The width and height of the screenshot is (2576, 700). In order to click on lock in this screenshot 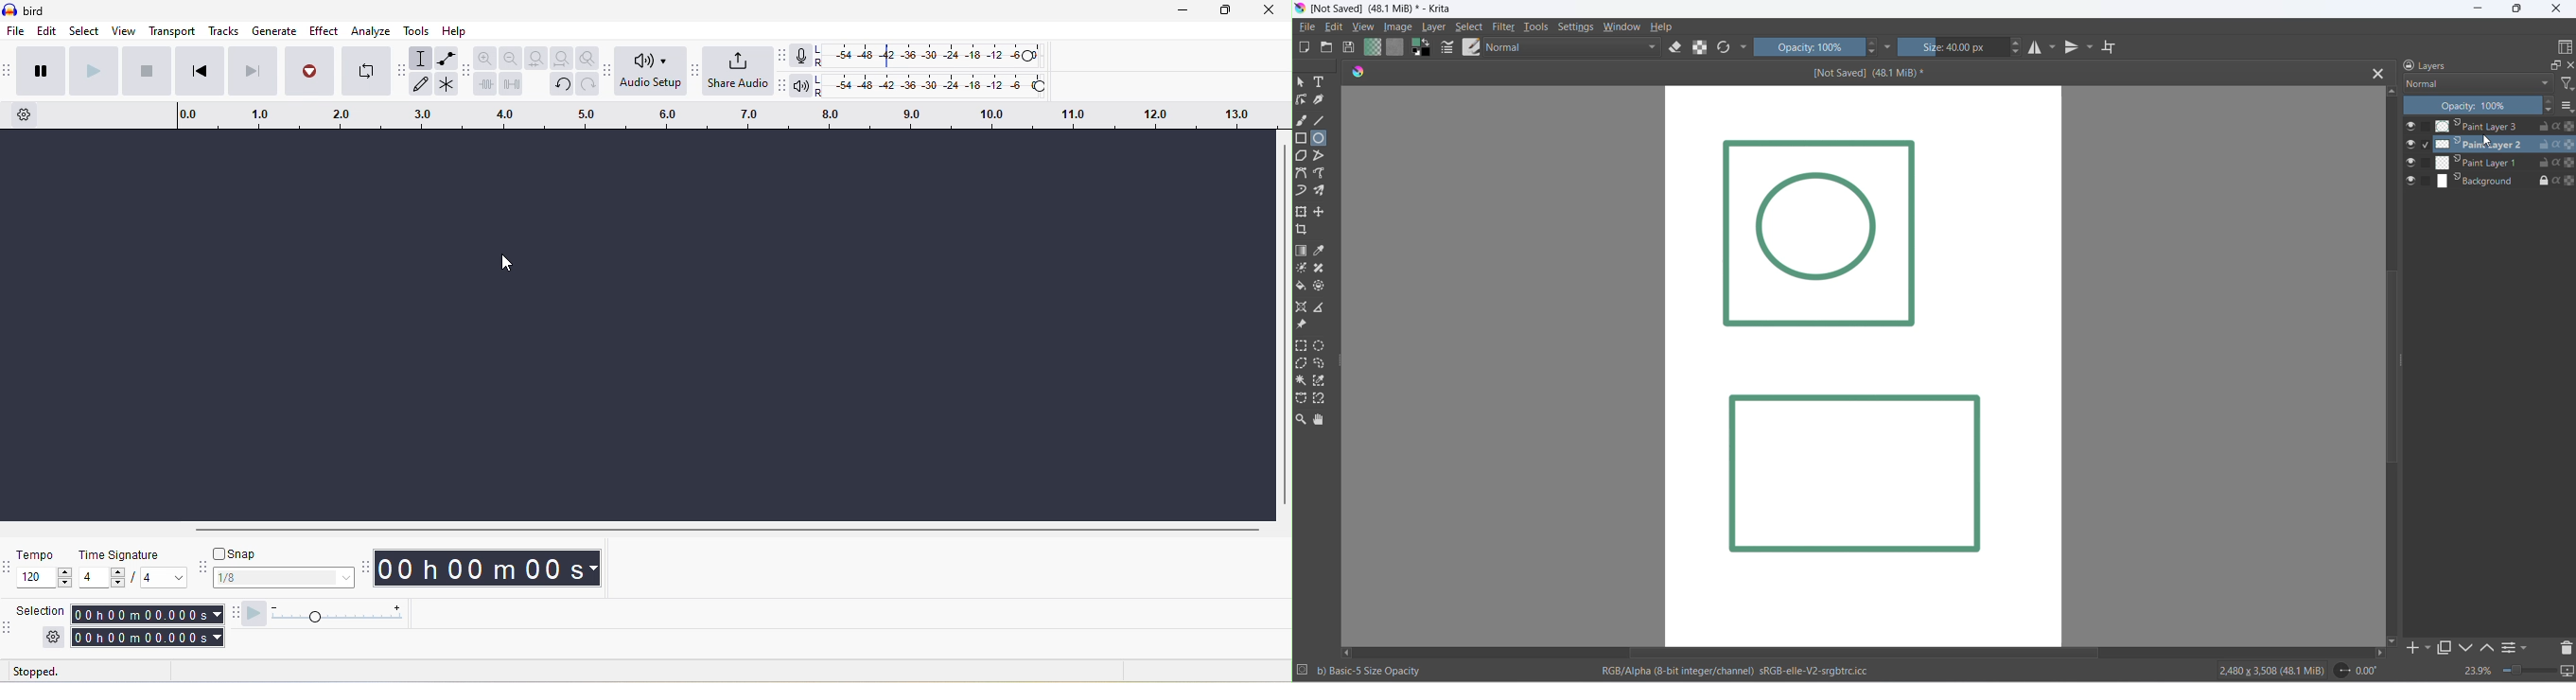, I will do `click(2542, 179)`.